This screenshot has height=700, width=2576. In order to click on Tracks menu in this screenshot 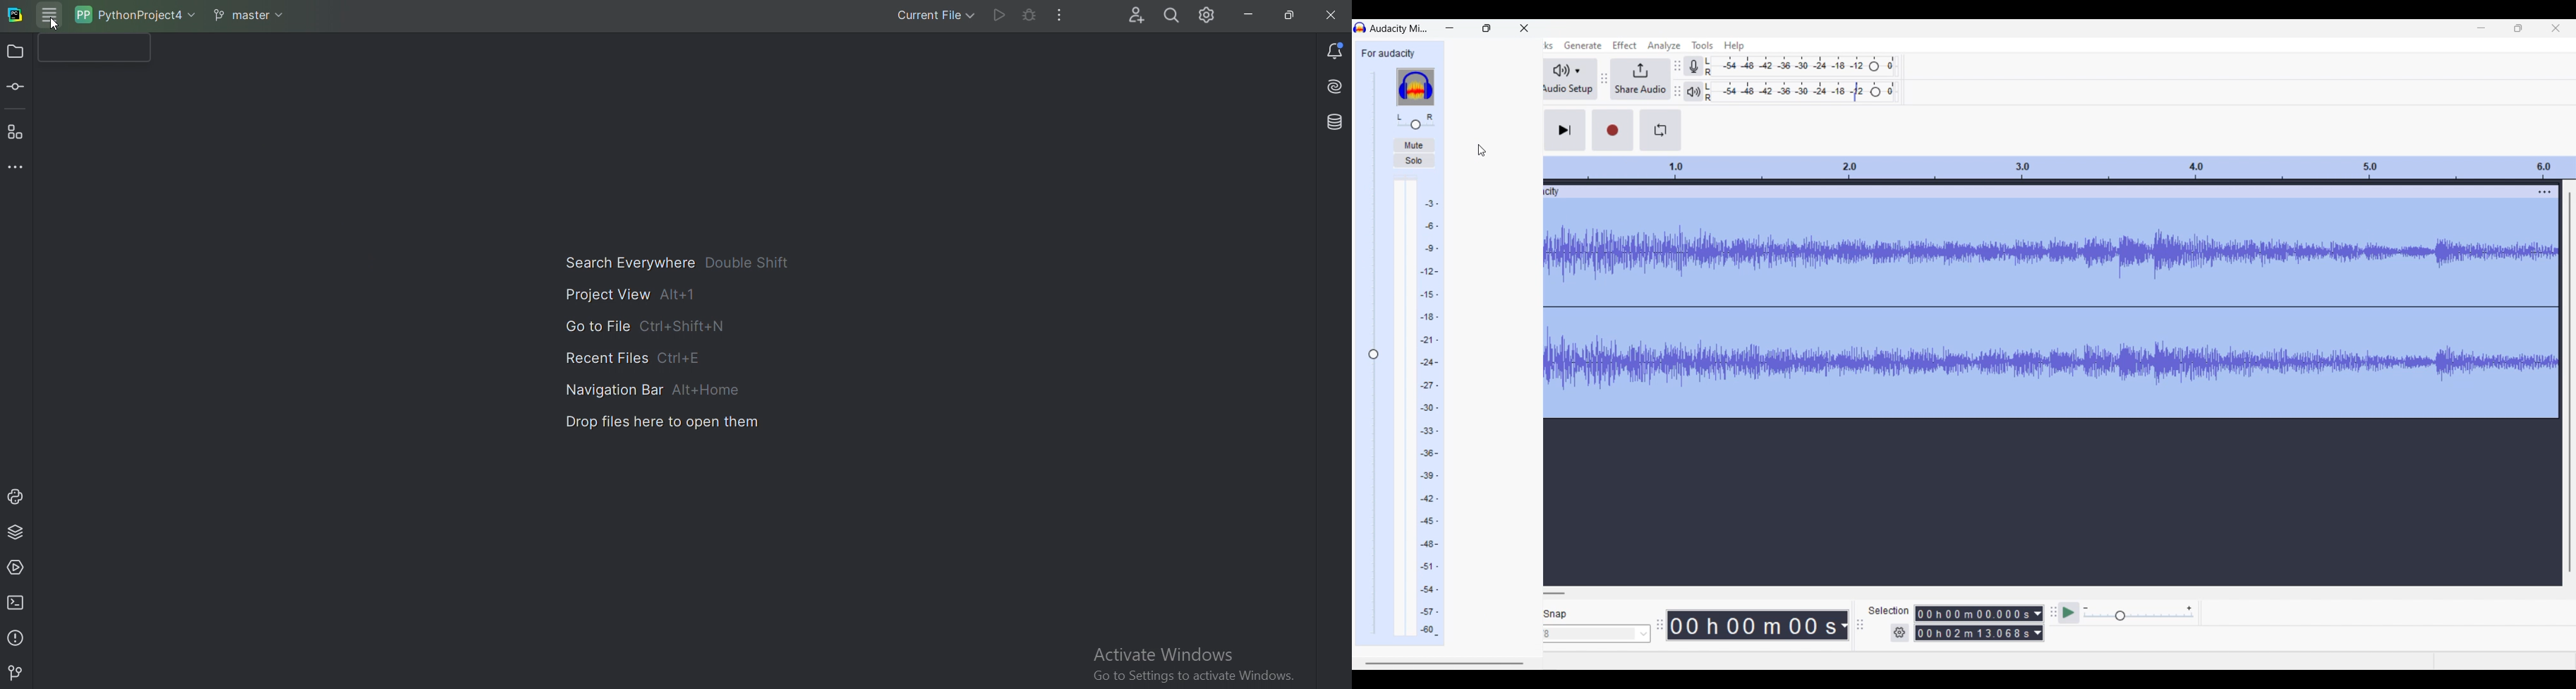, I will do `click(1548, 46)`.